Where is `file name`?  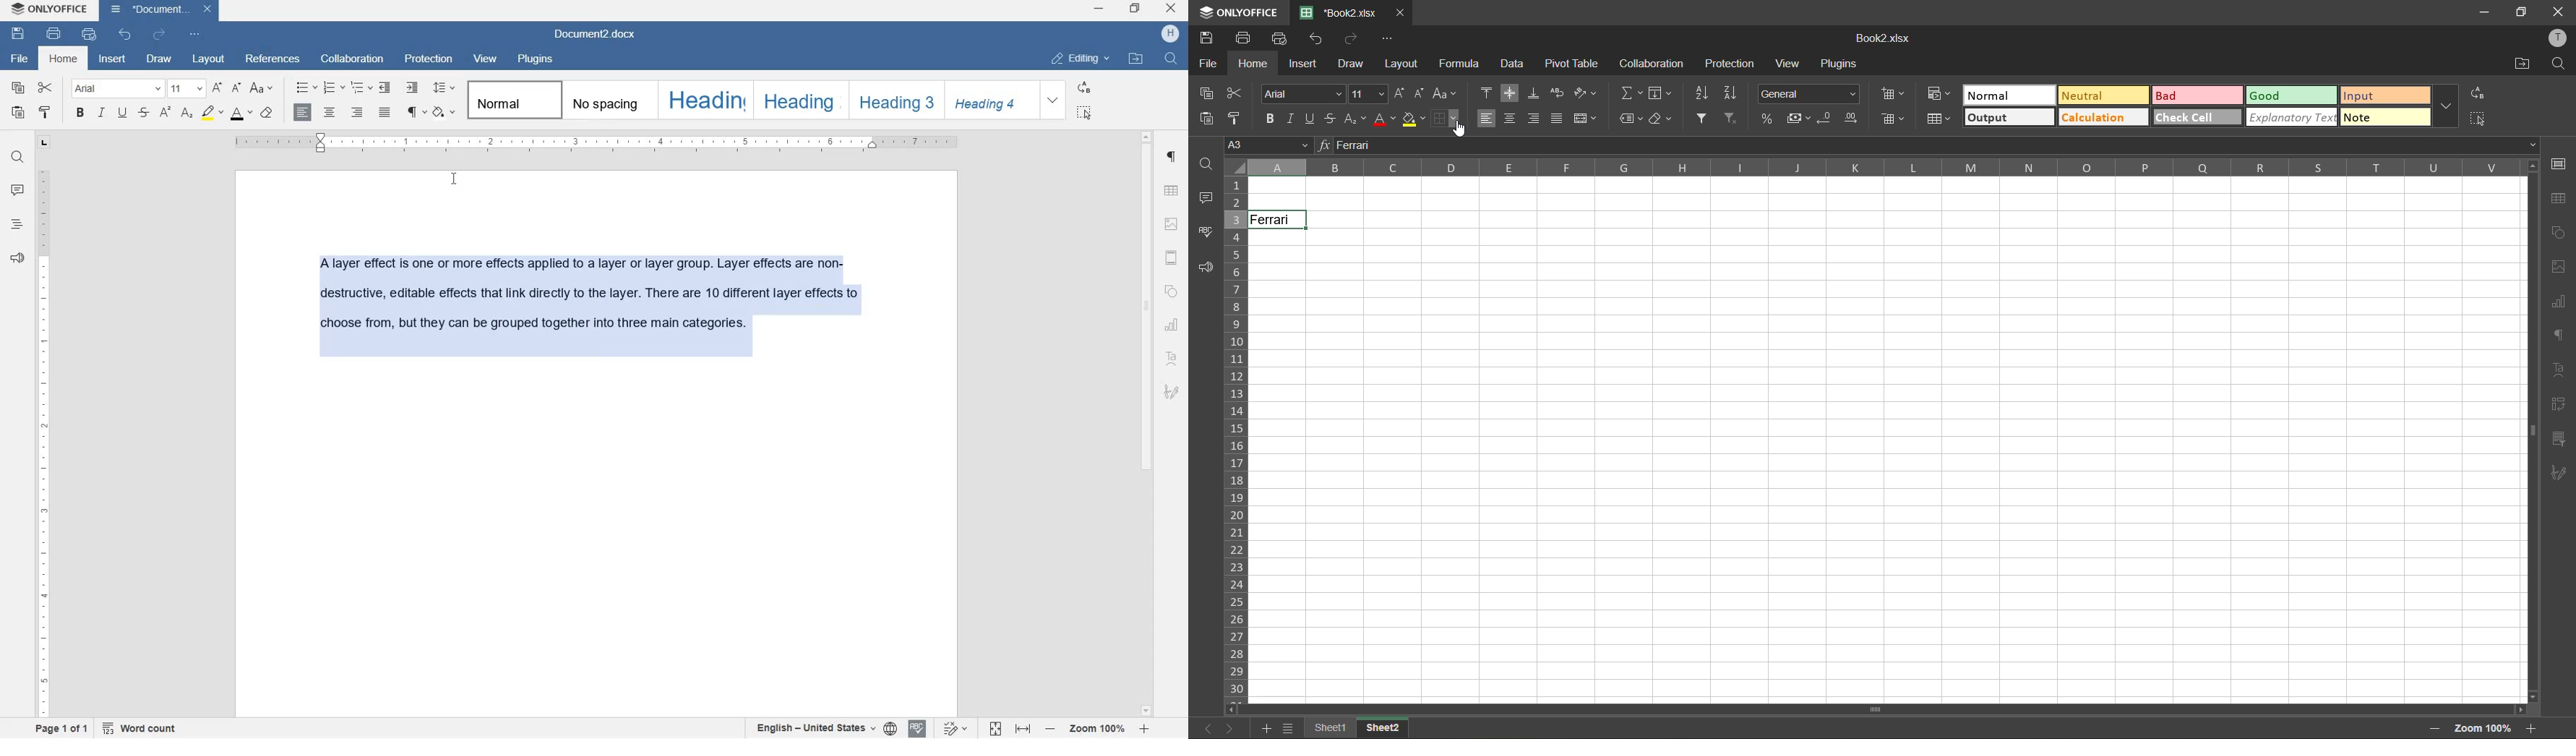 file name is located at coordinates (1338, 12).